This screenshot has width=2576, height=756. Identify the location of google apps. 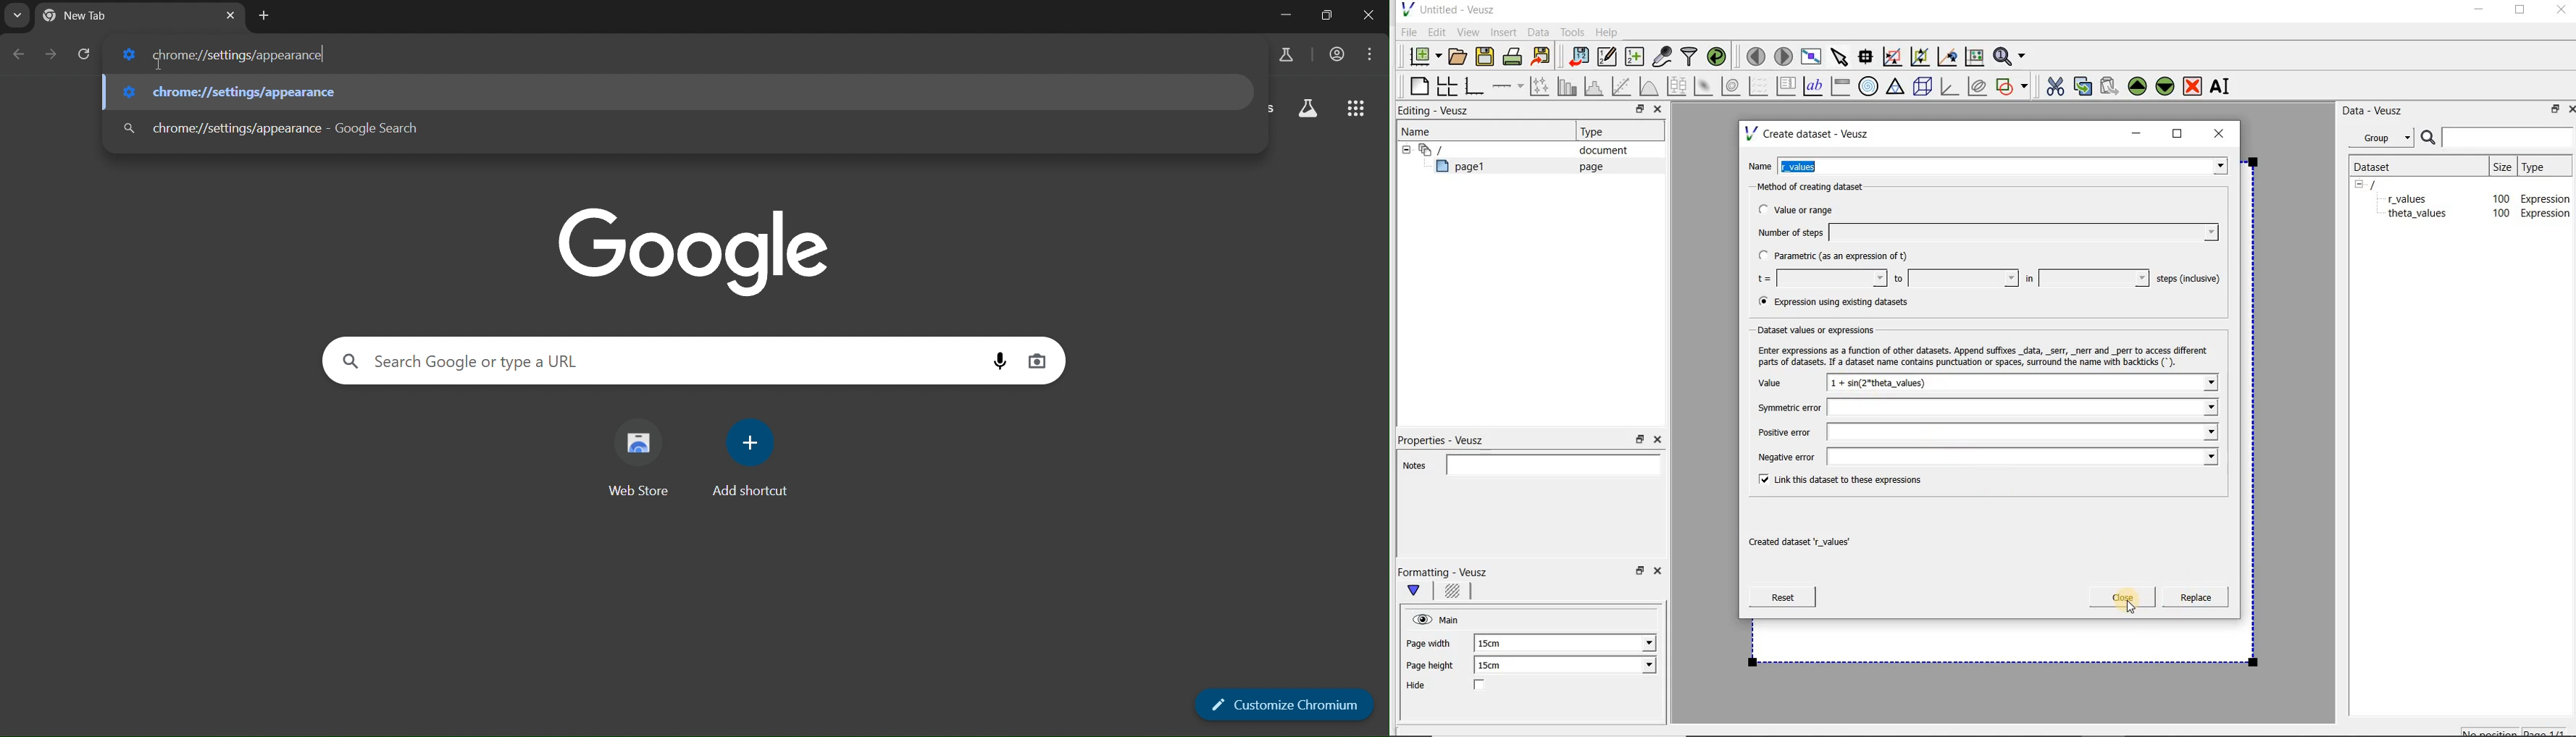
(1358, 109).